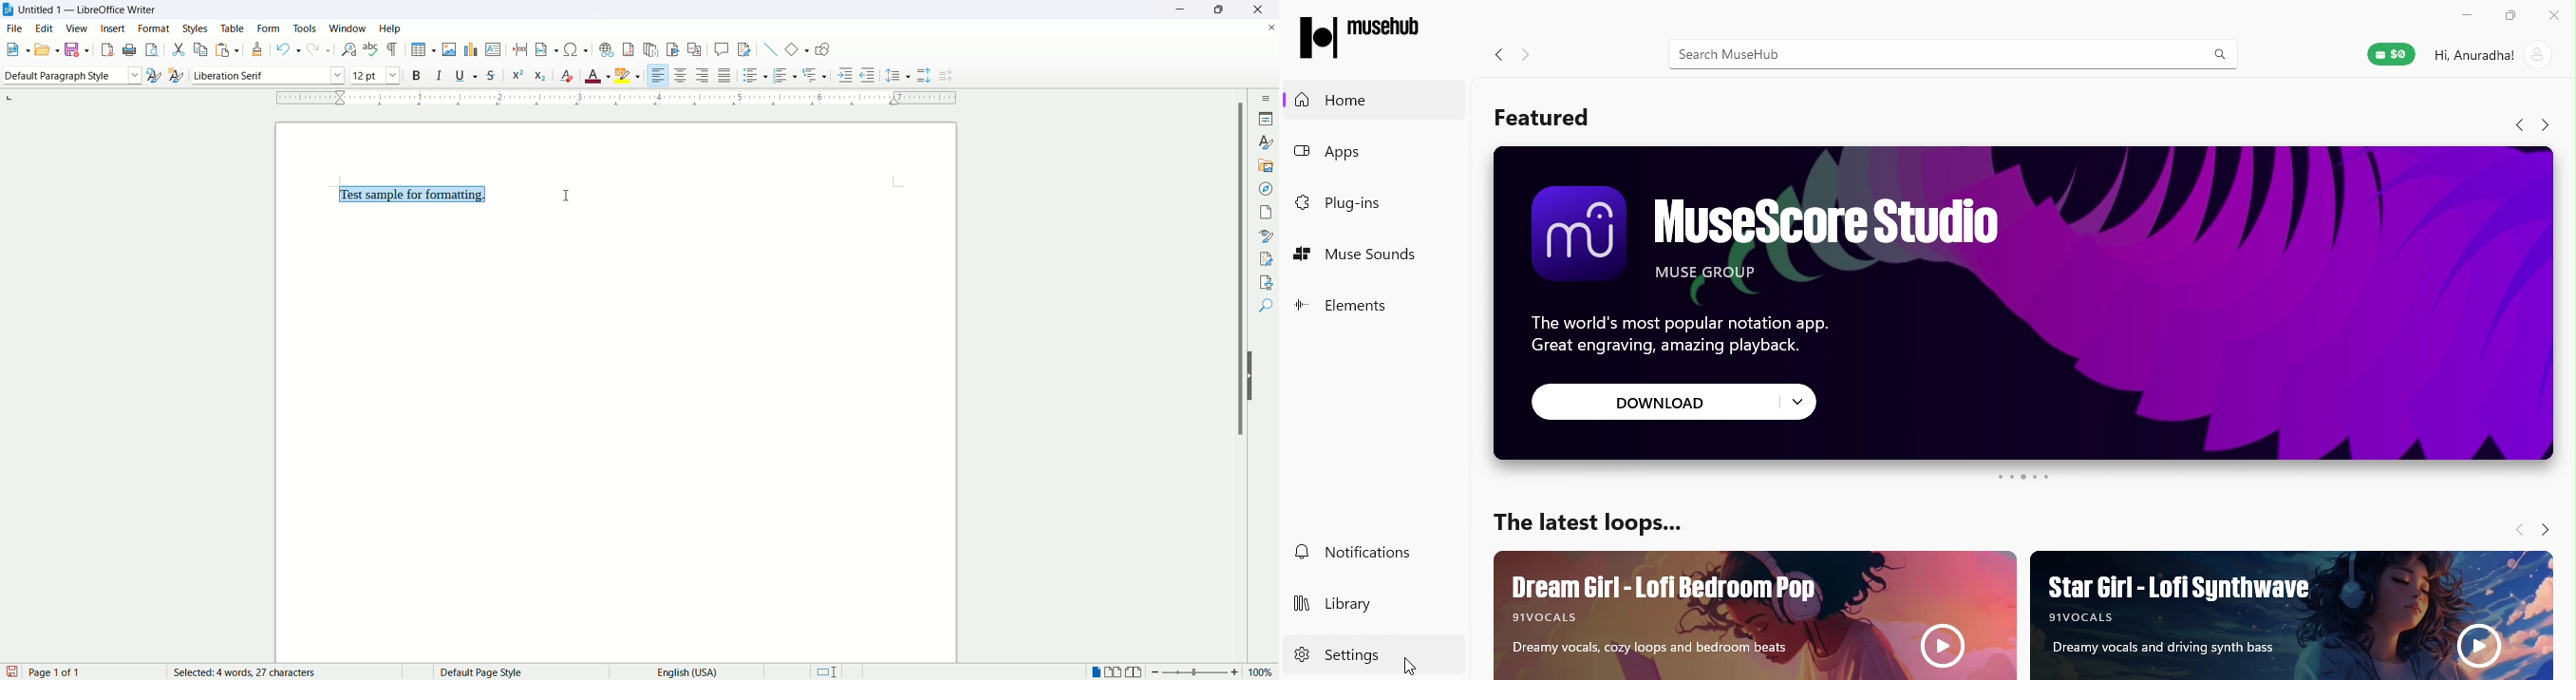 This screenshot has width=2576, height=700. What do you see at coordinates (113, 29) in the screenshot?
I see `insert` at bounding box center [113, 29].